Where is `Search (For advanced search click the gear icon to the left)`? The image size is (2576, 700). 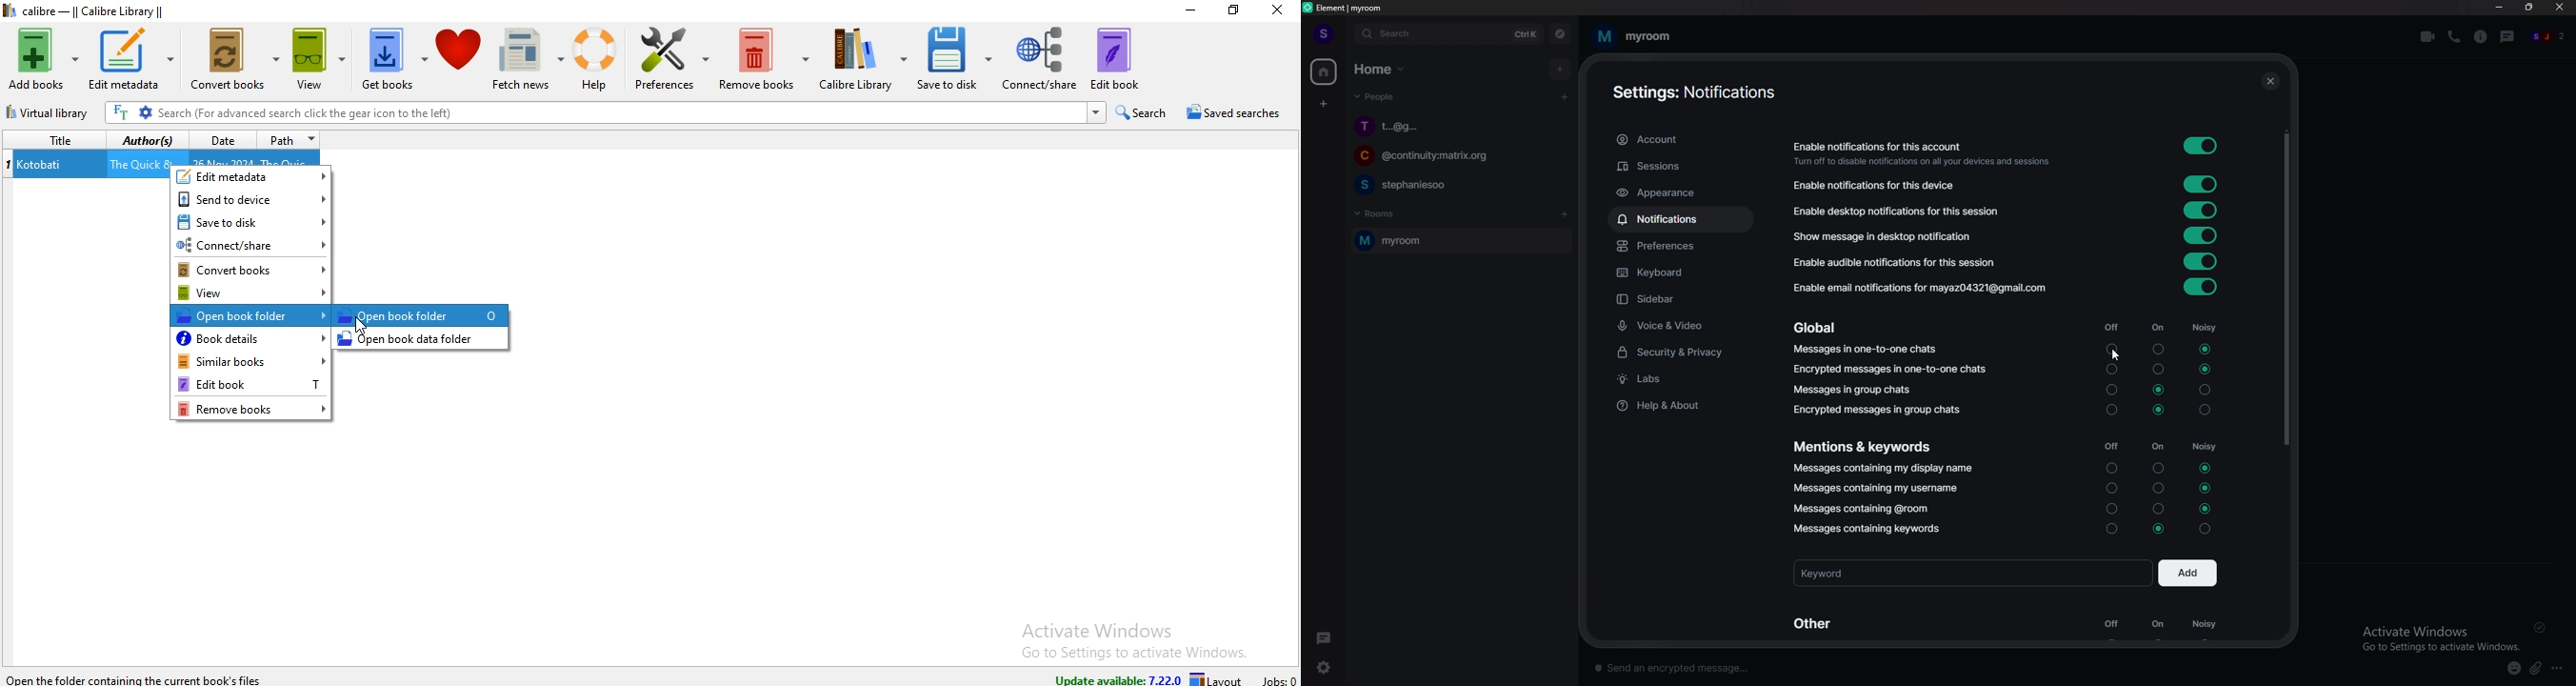
Search (For advanced search click the gear icon to the left) is located at coordinates (605, 112).